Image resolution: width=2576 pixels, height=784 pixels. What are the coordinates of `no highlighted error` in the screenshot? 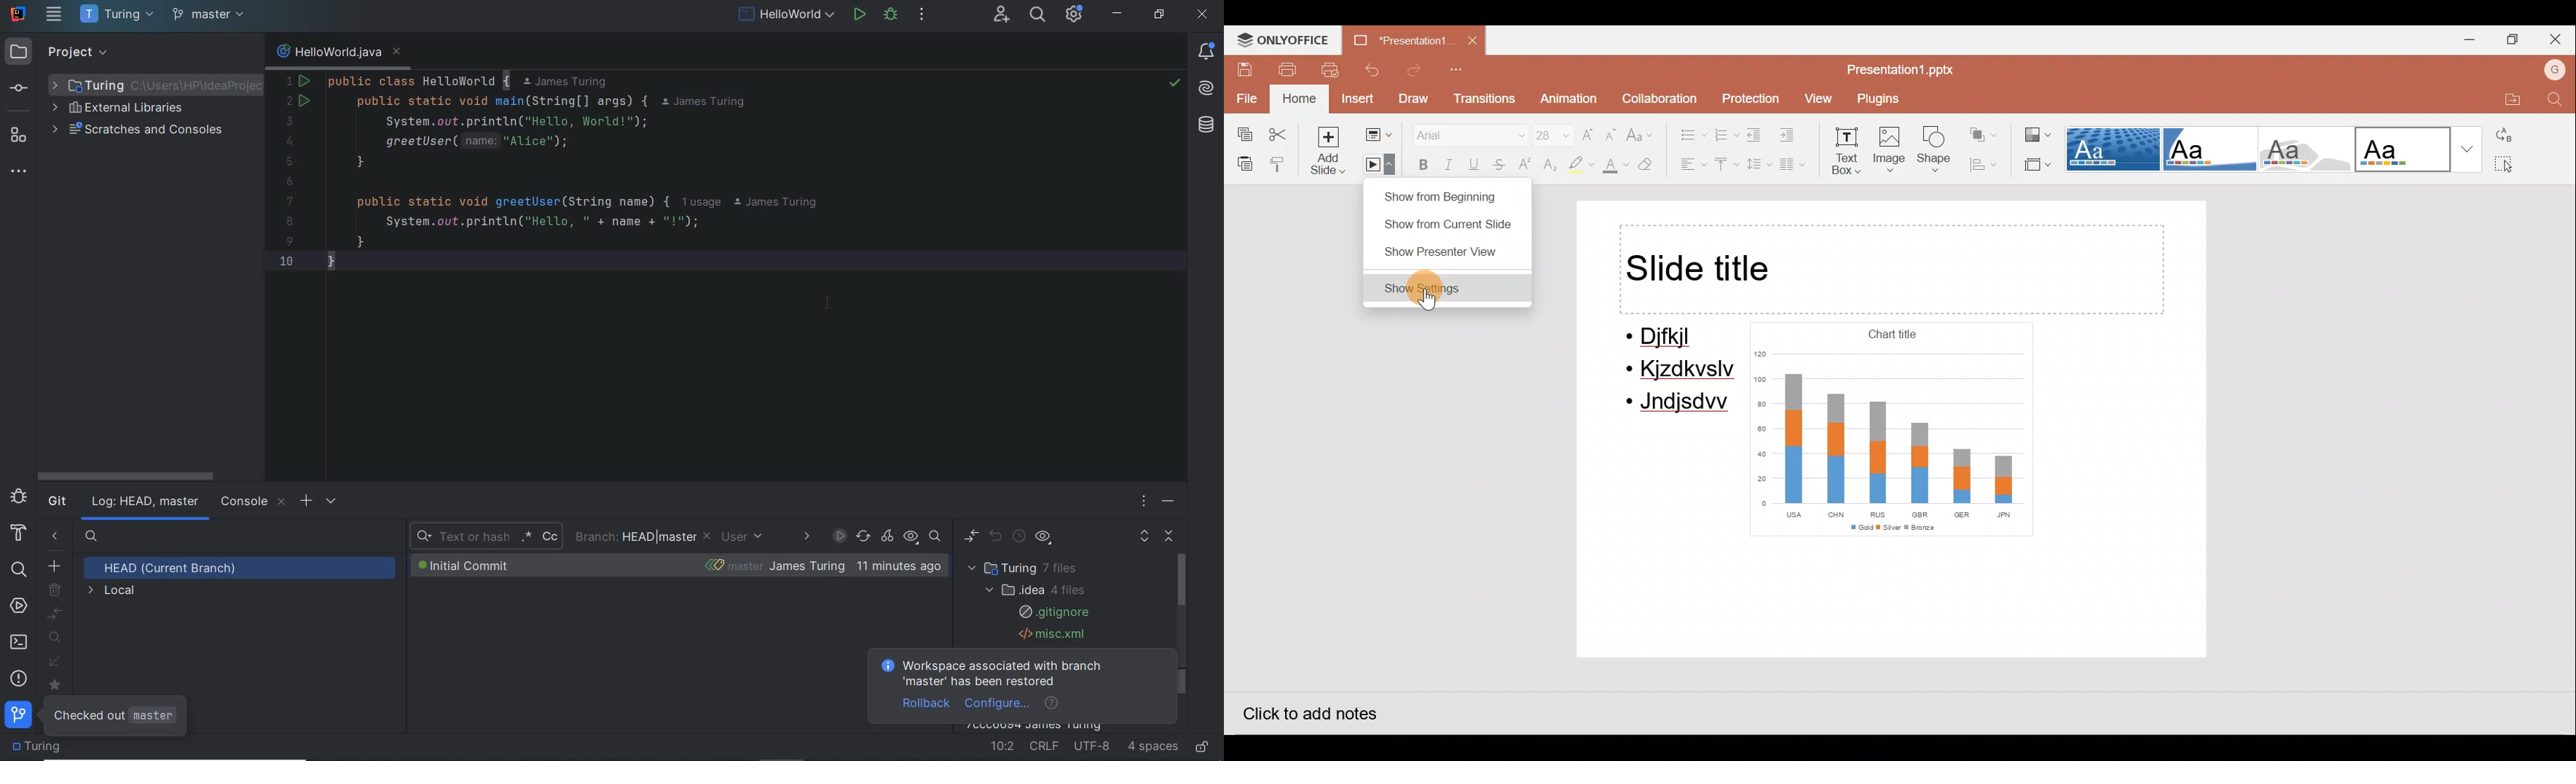 It's located at (1174, 83).